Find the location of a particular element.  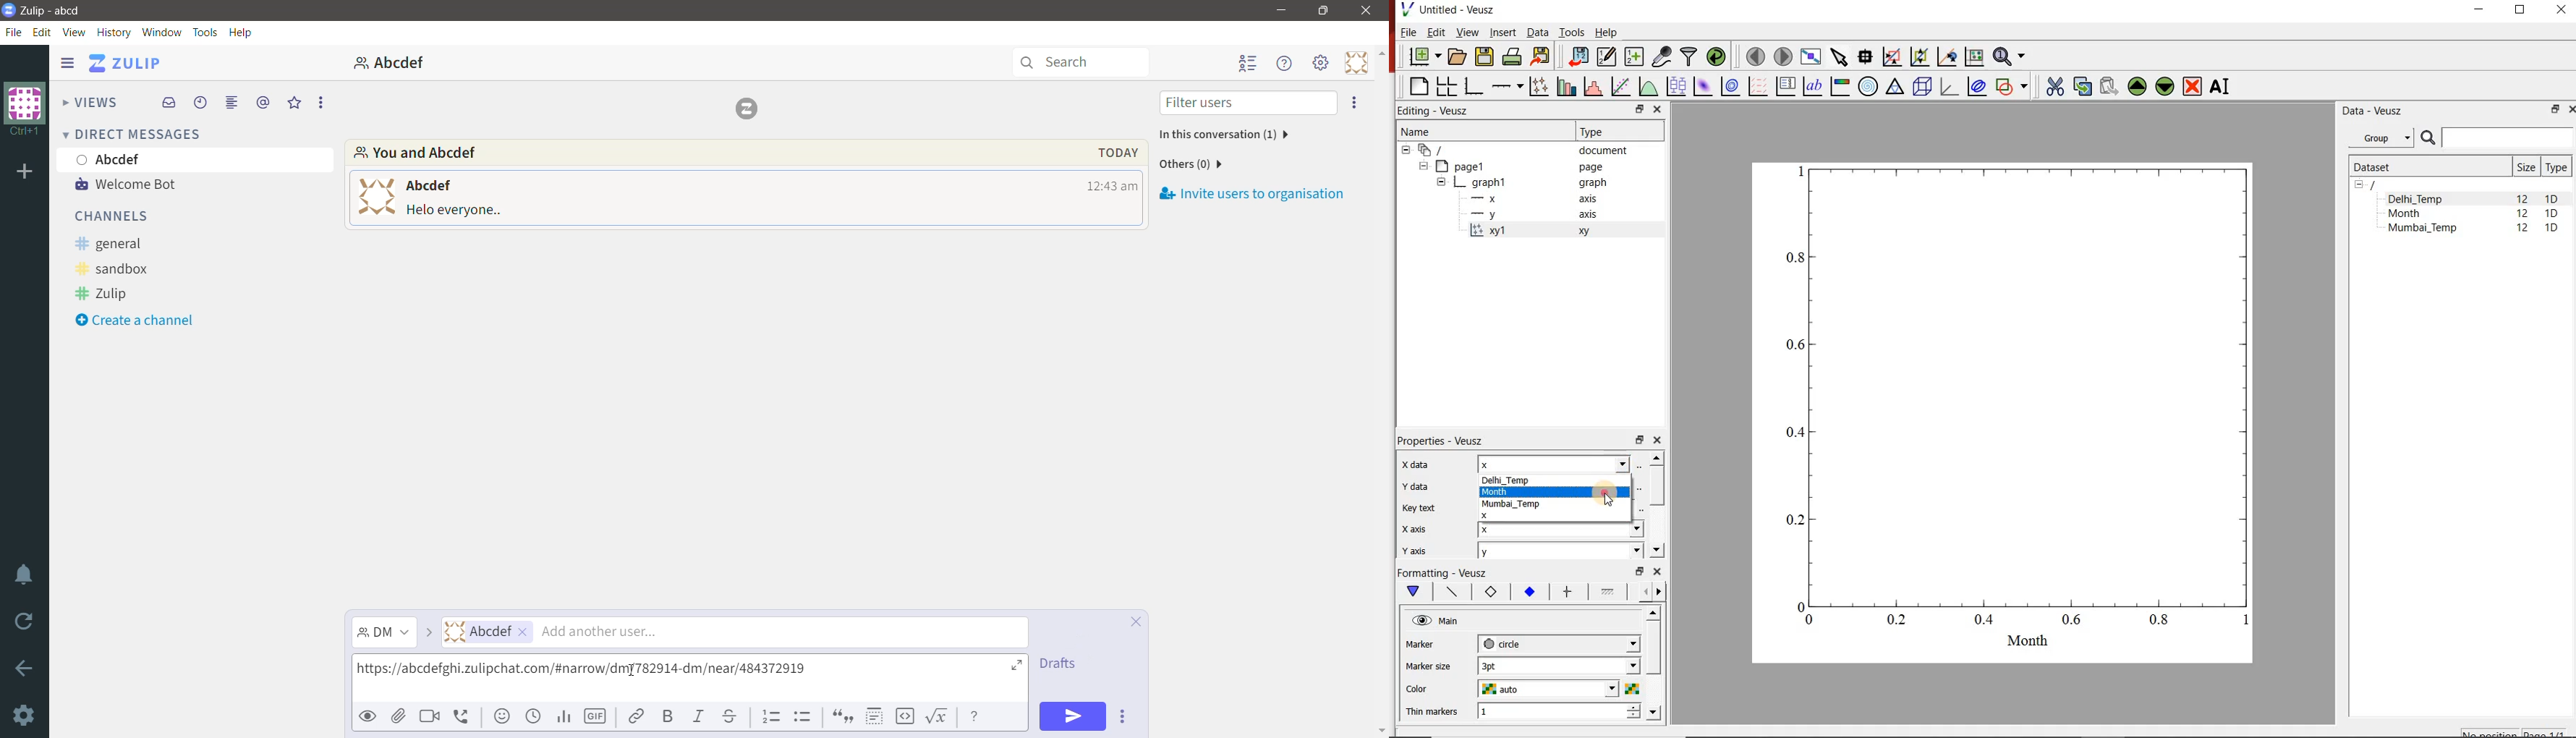

Name is located at coordinates (1417, 131).